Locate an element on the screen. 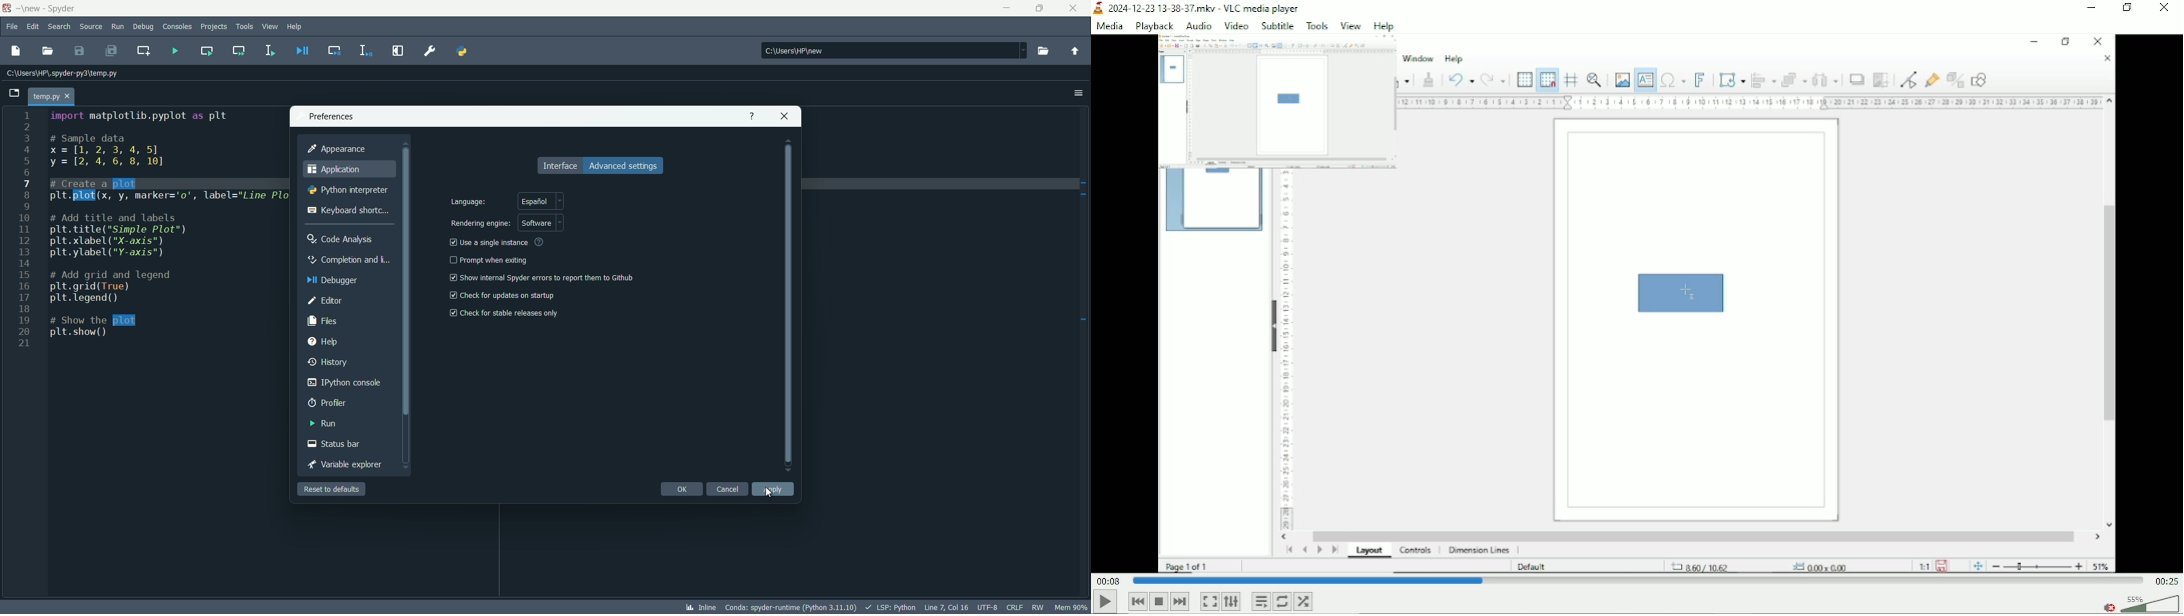  help is located at coordinates (323, 342).